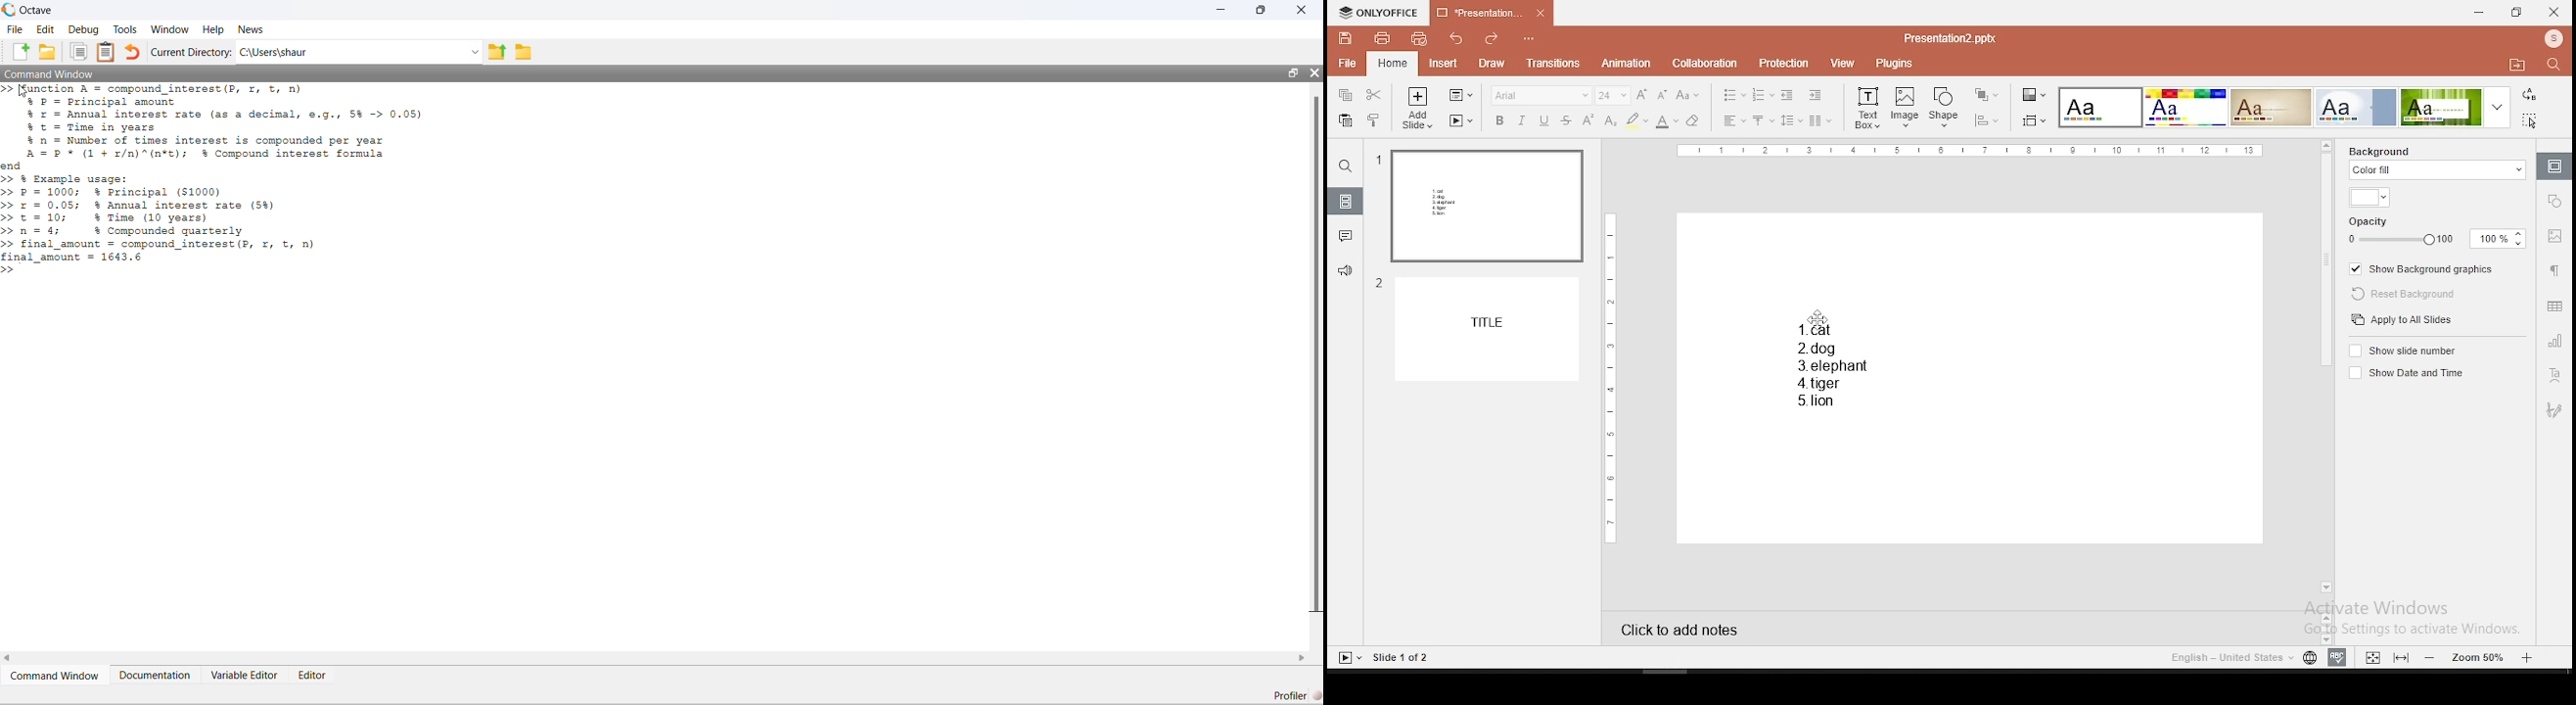 The image size is (2576, 728). Describe the element at coordinates (1522, 119) in the screenshot. I see `italics` at that location.